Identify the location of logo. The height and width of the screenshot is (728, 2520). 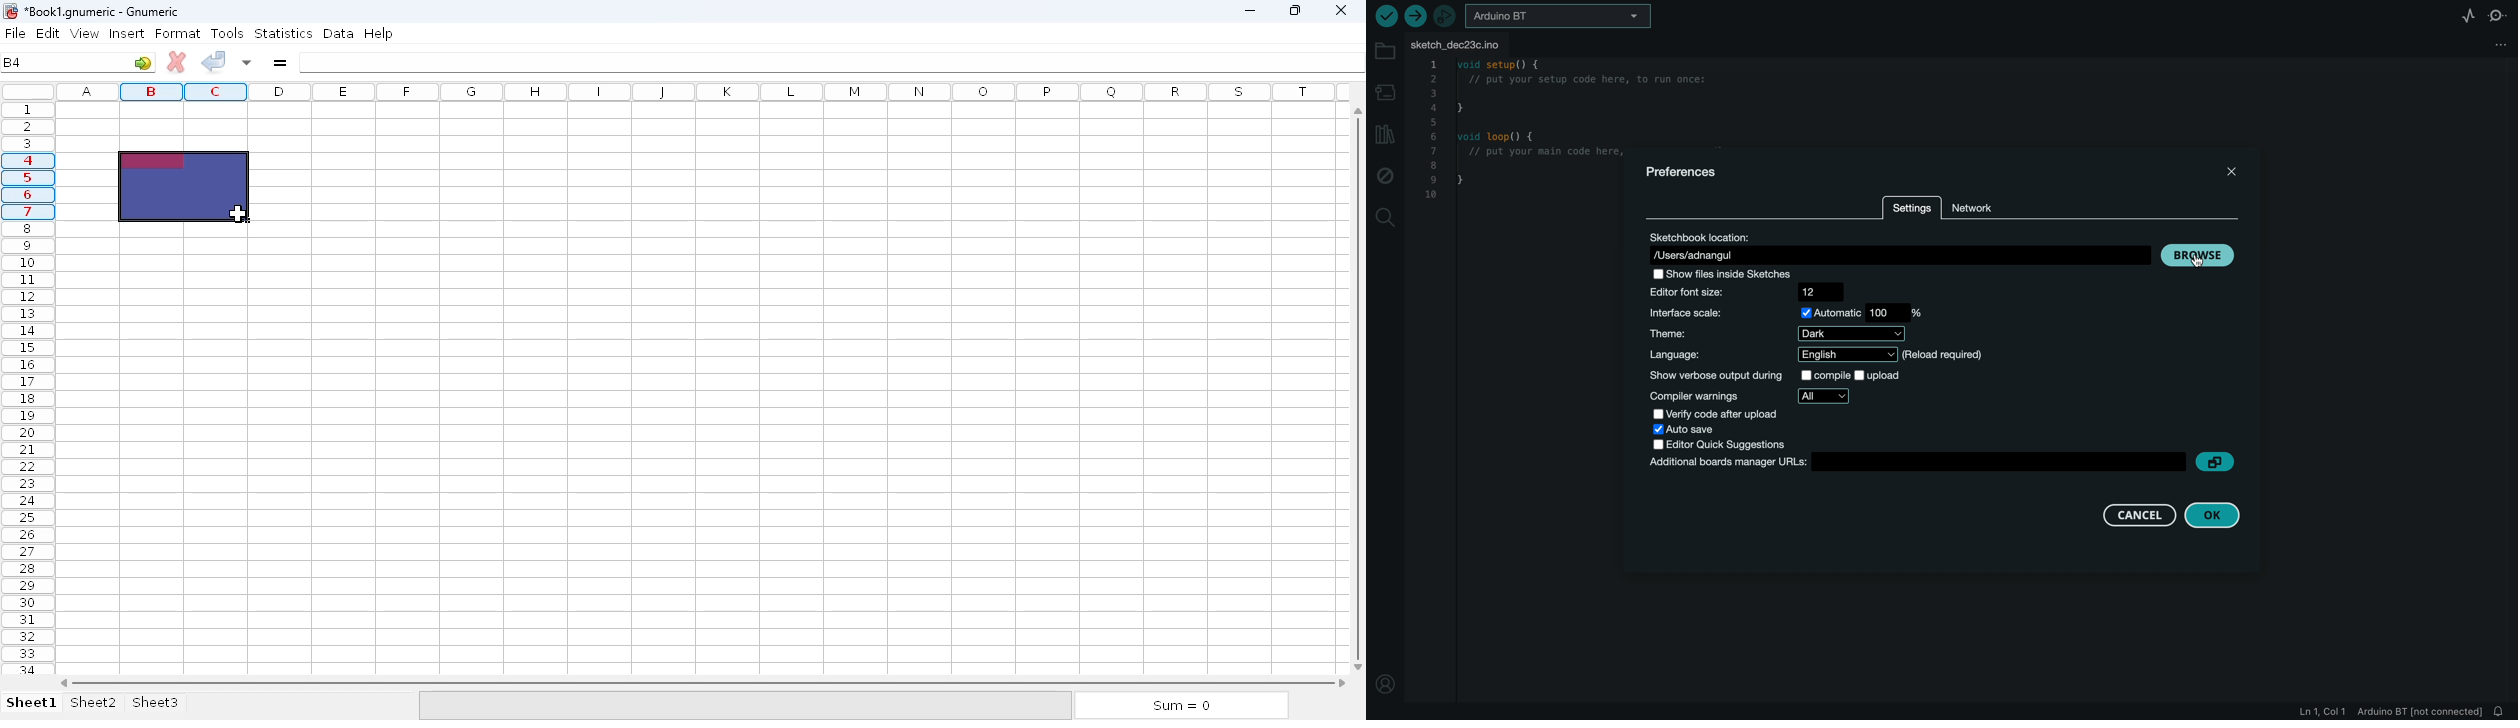
(10, 12).